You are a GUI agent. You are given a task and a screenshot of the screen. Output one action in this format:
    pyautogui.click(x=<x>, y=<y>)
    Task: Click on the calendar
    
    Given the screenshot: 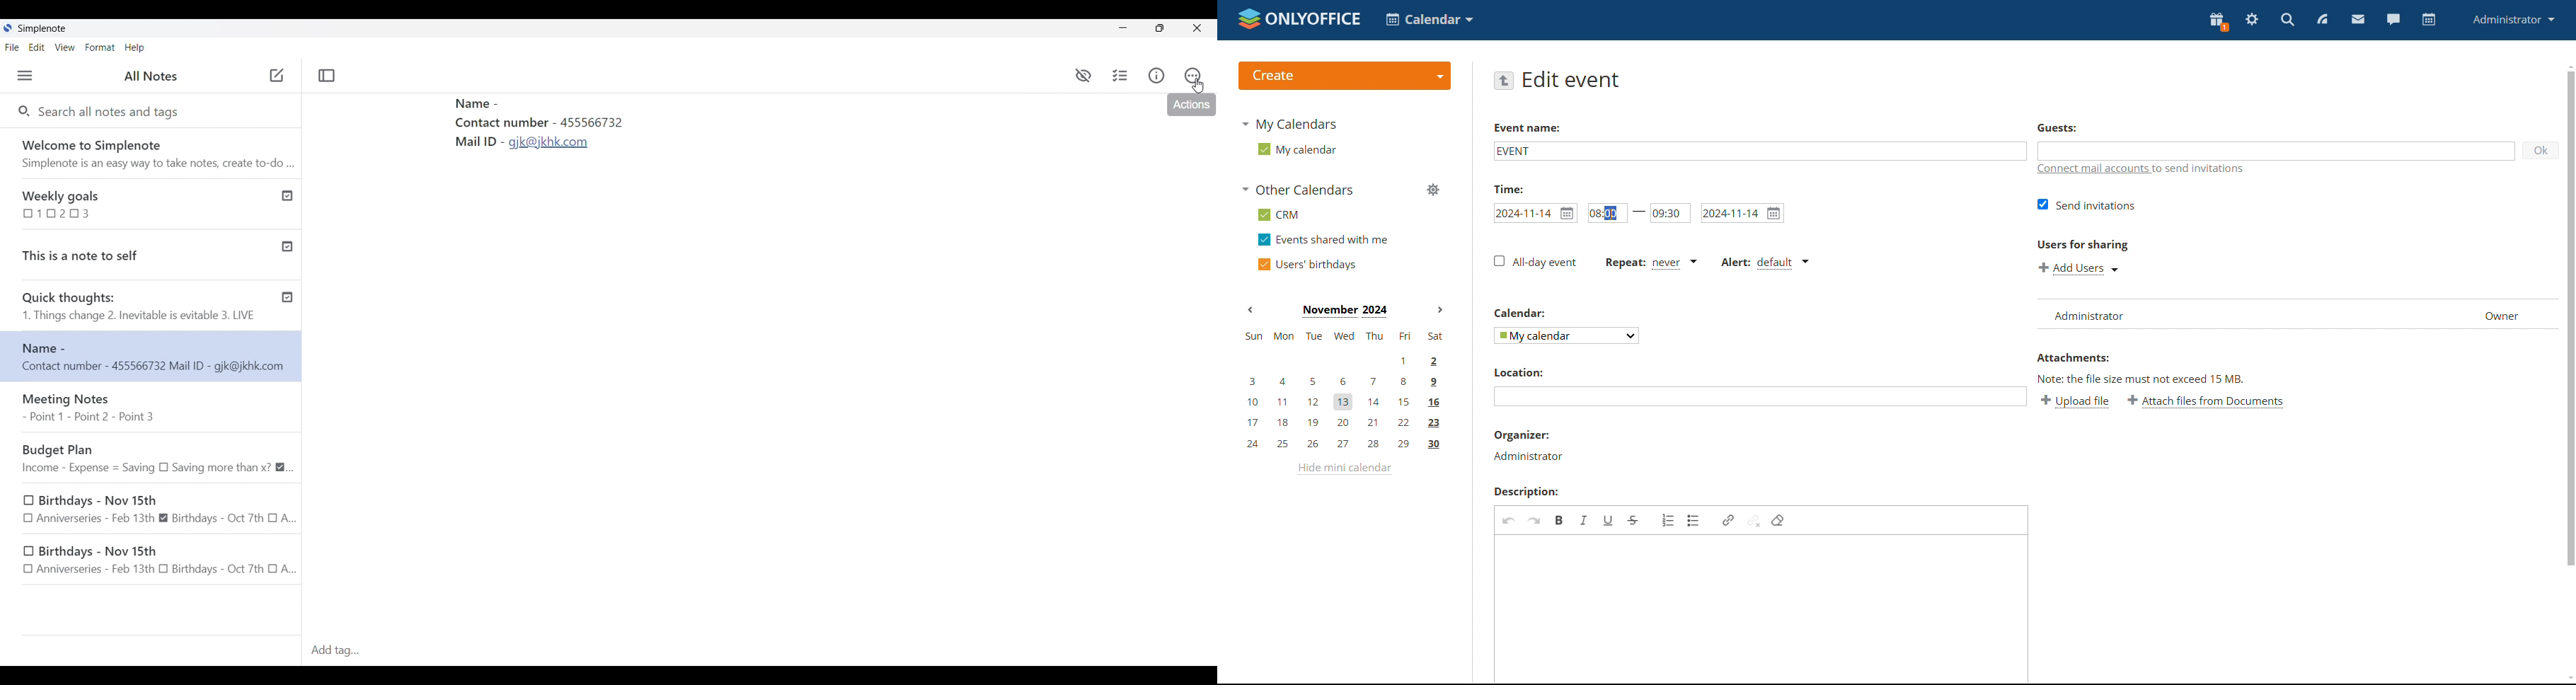 What is the action you would take?
    pyautogui.click(x=2427, y=20)
    